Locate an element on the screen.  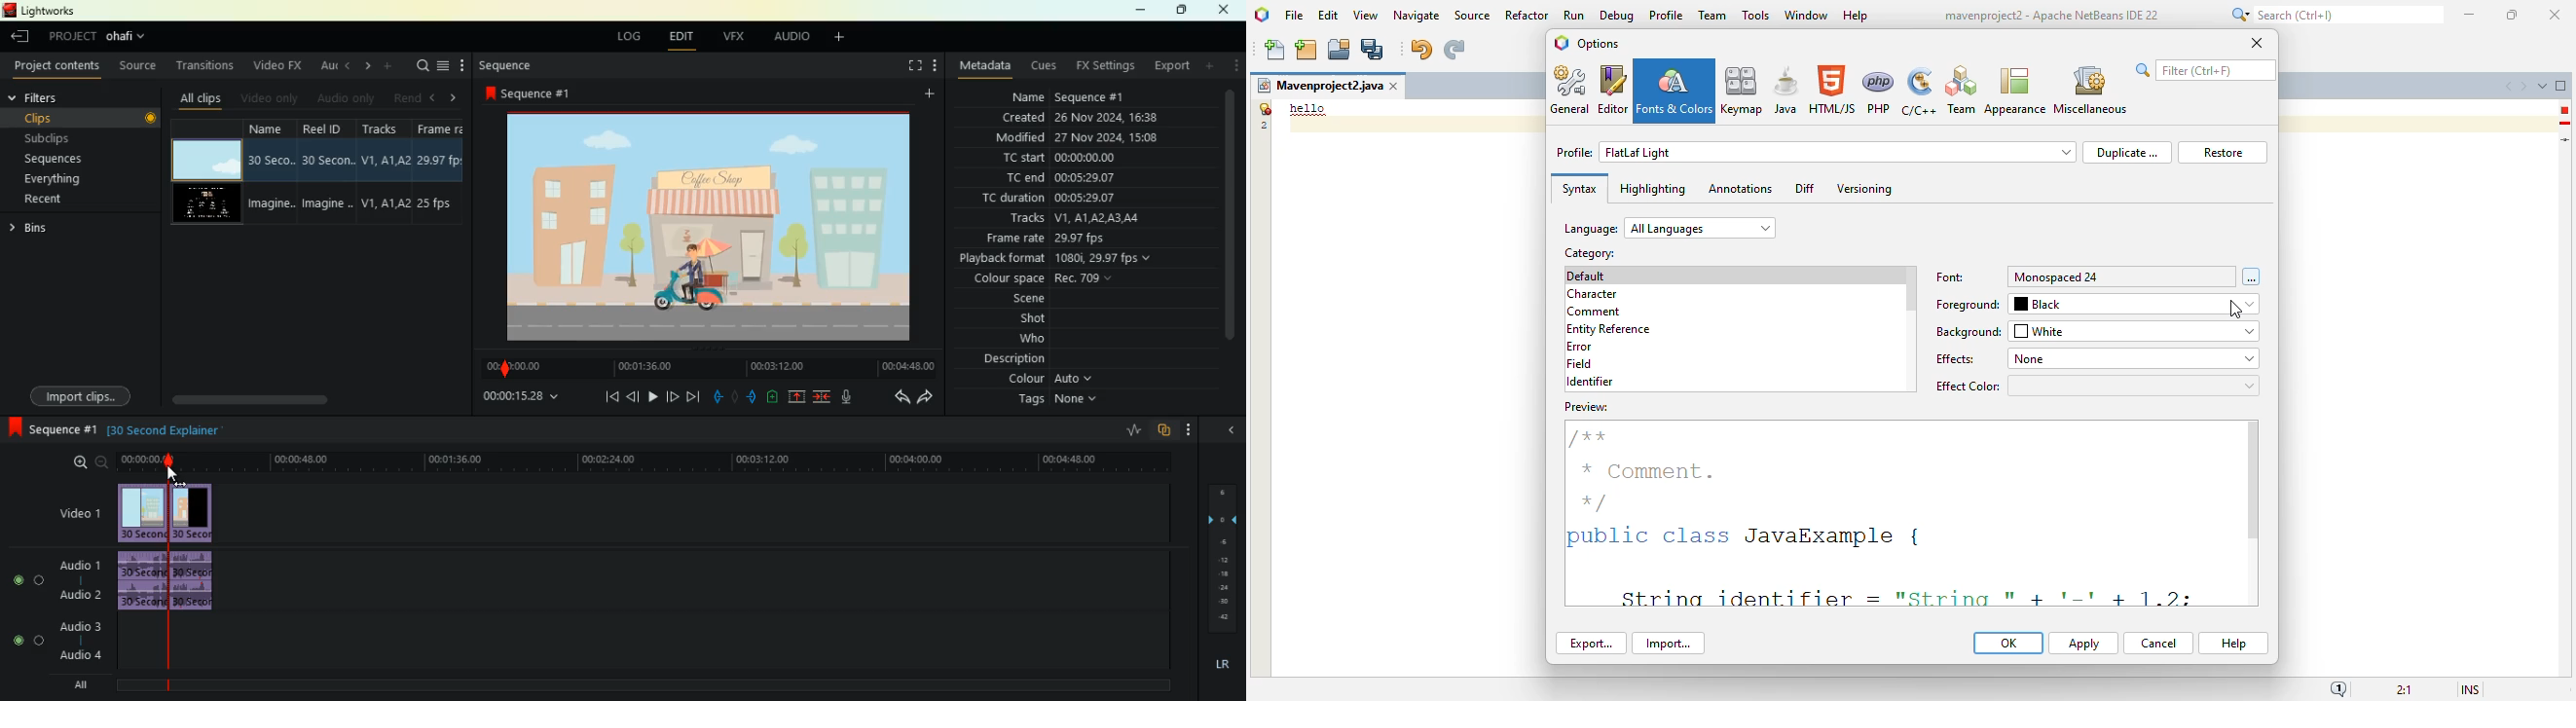
push is located at coordinates (751, 396).